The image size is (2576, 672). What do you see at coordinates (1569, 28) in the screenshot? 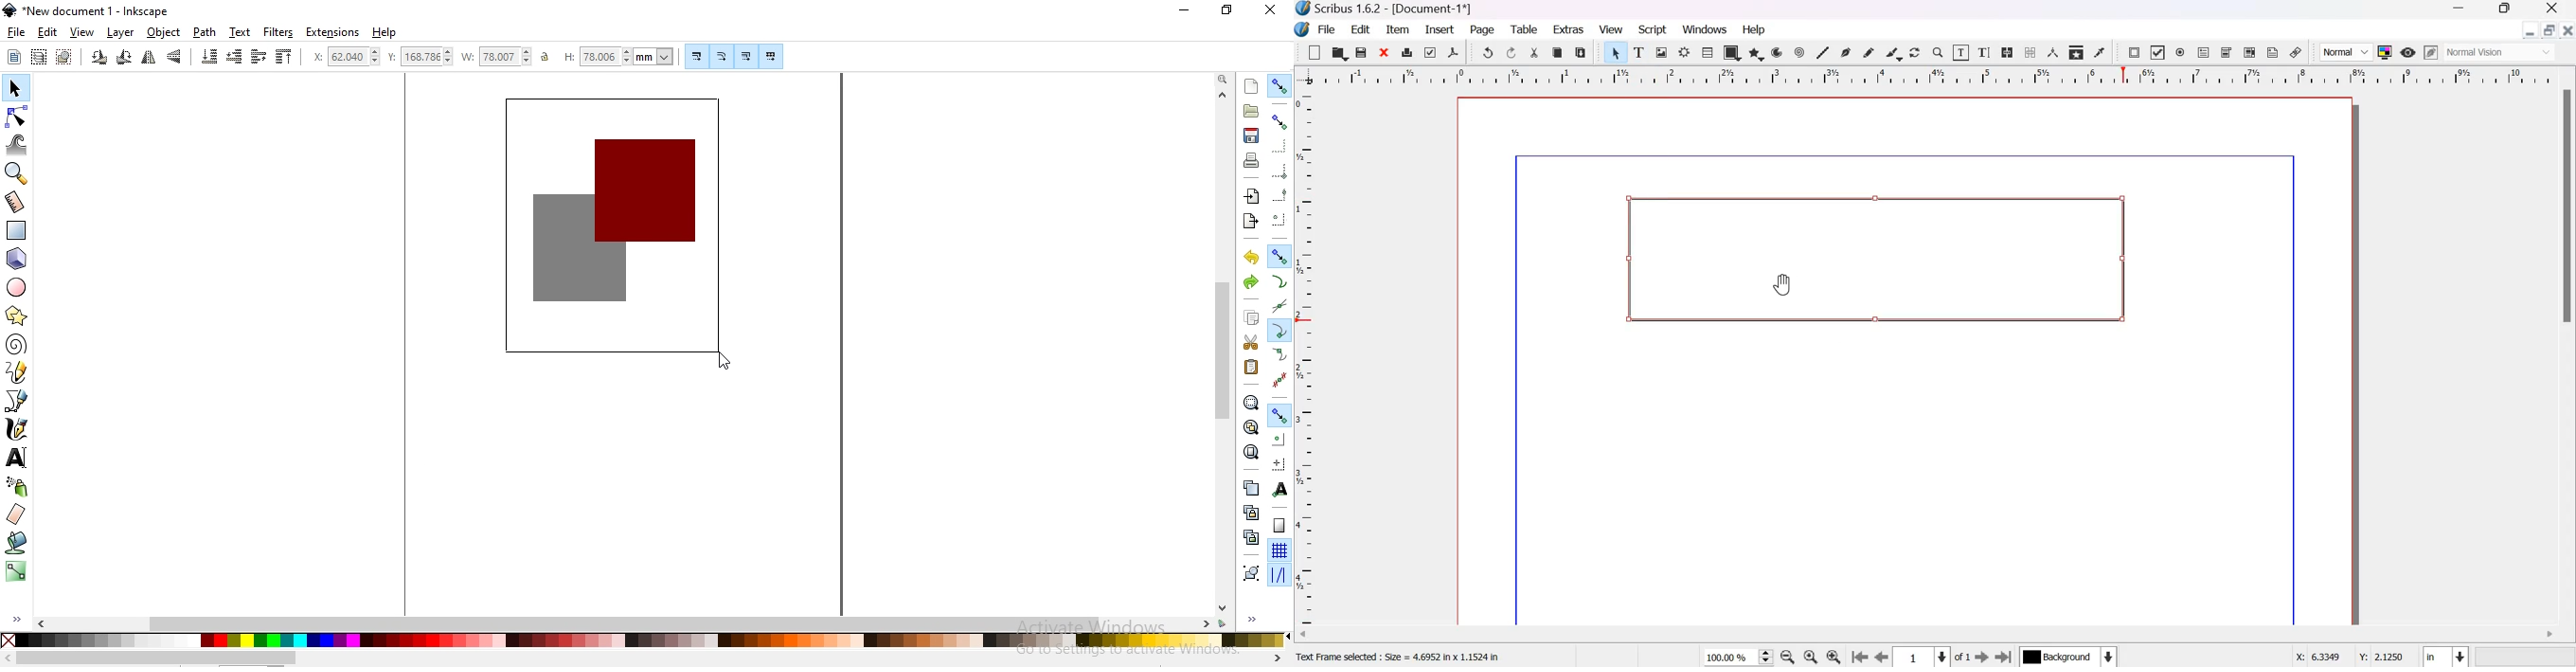
I see `Extras` at bounding box center [1569, 28].